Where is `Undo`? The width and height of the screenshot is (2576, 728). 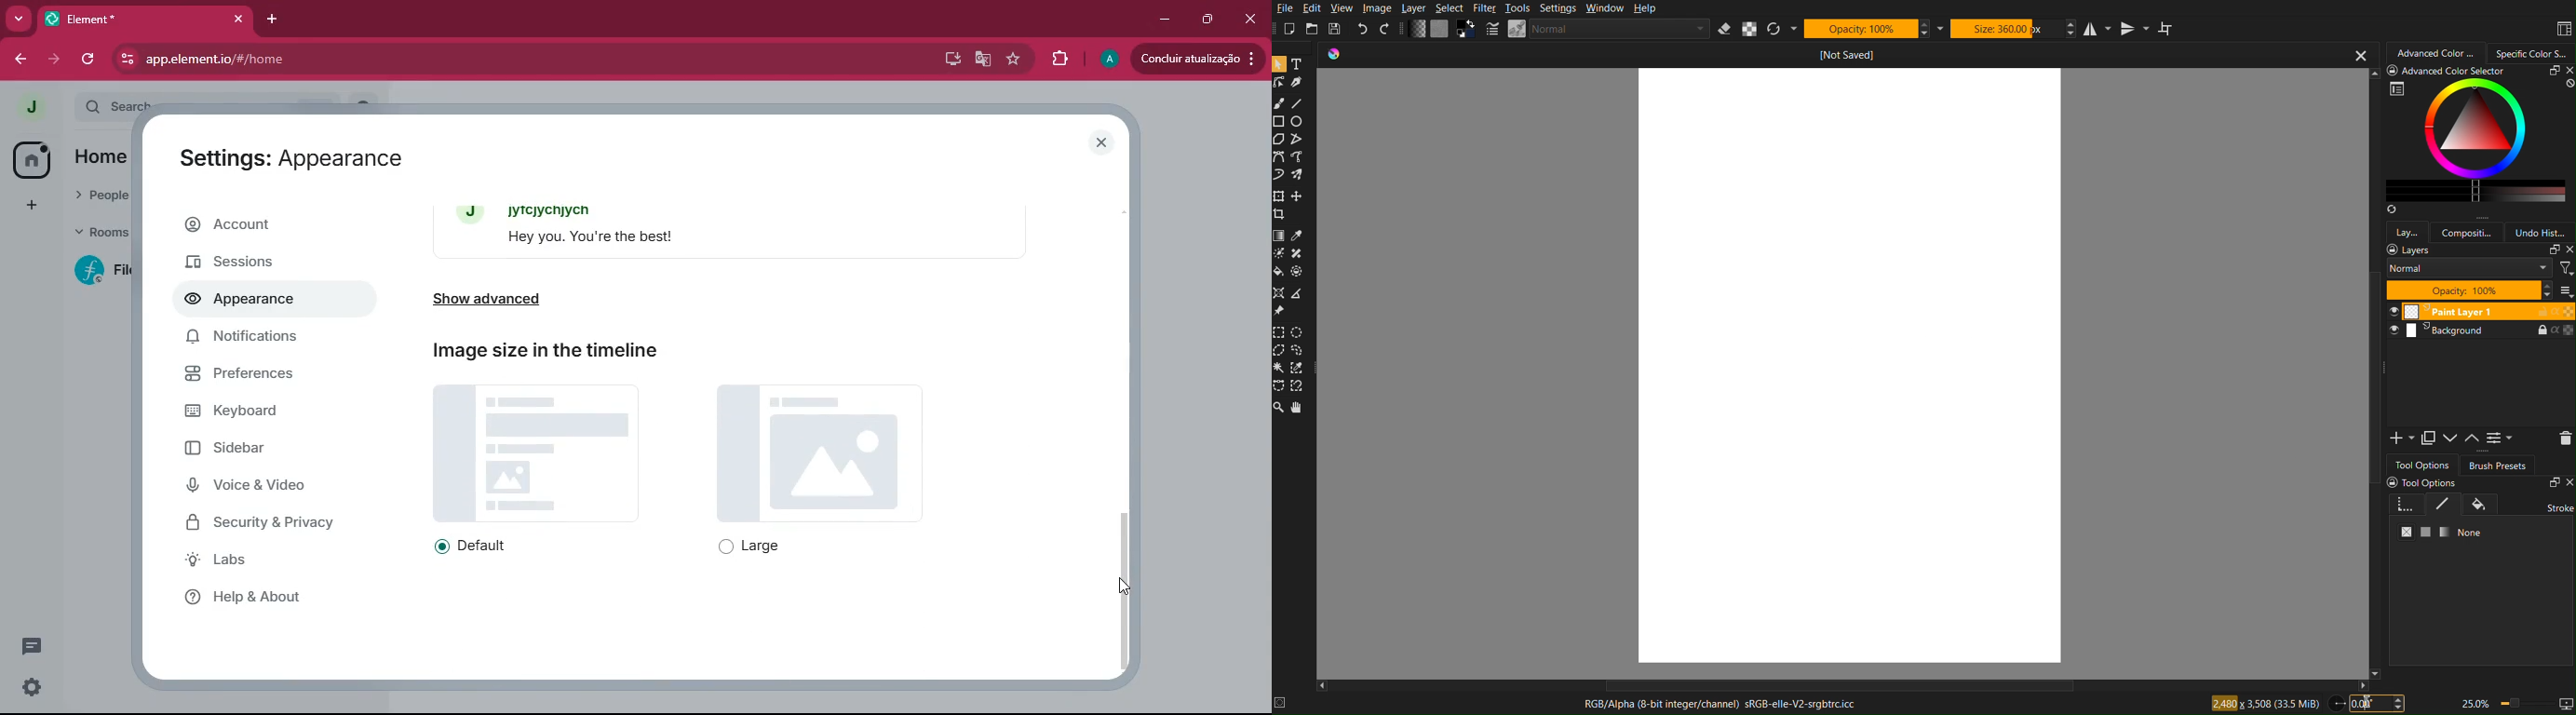 Undo is located at coordinates (1362, 29).